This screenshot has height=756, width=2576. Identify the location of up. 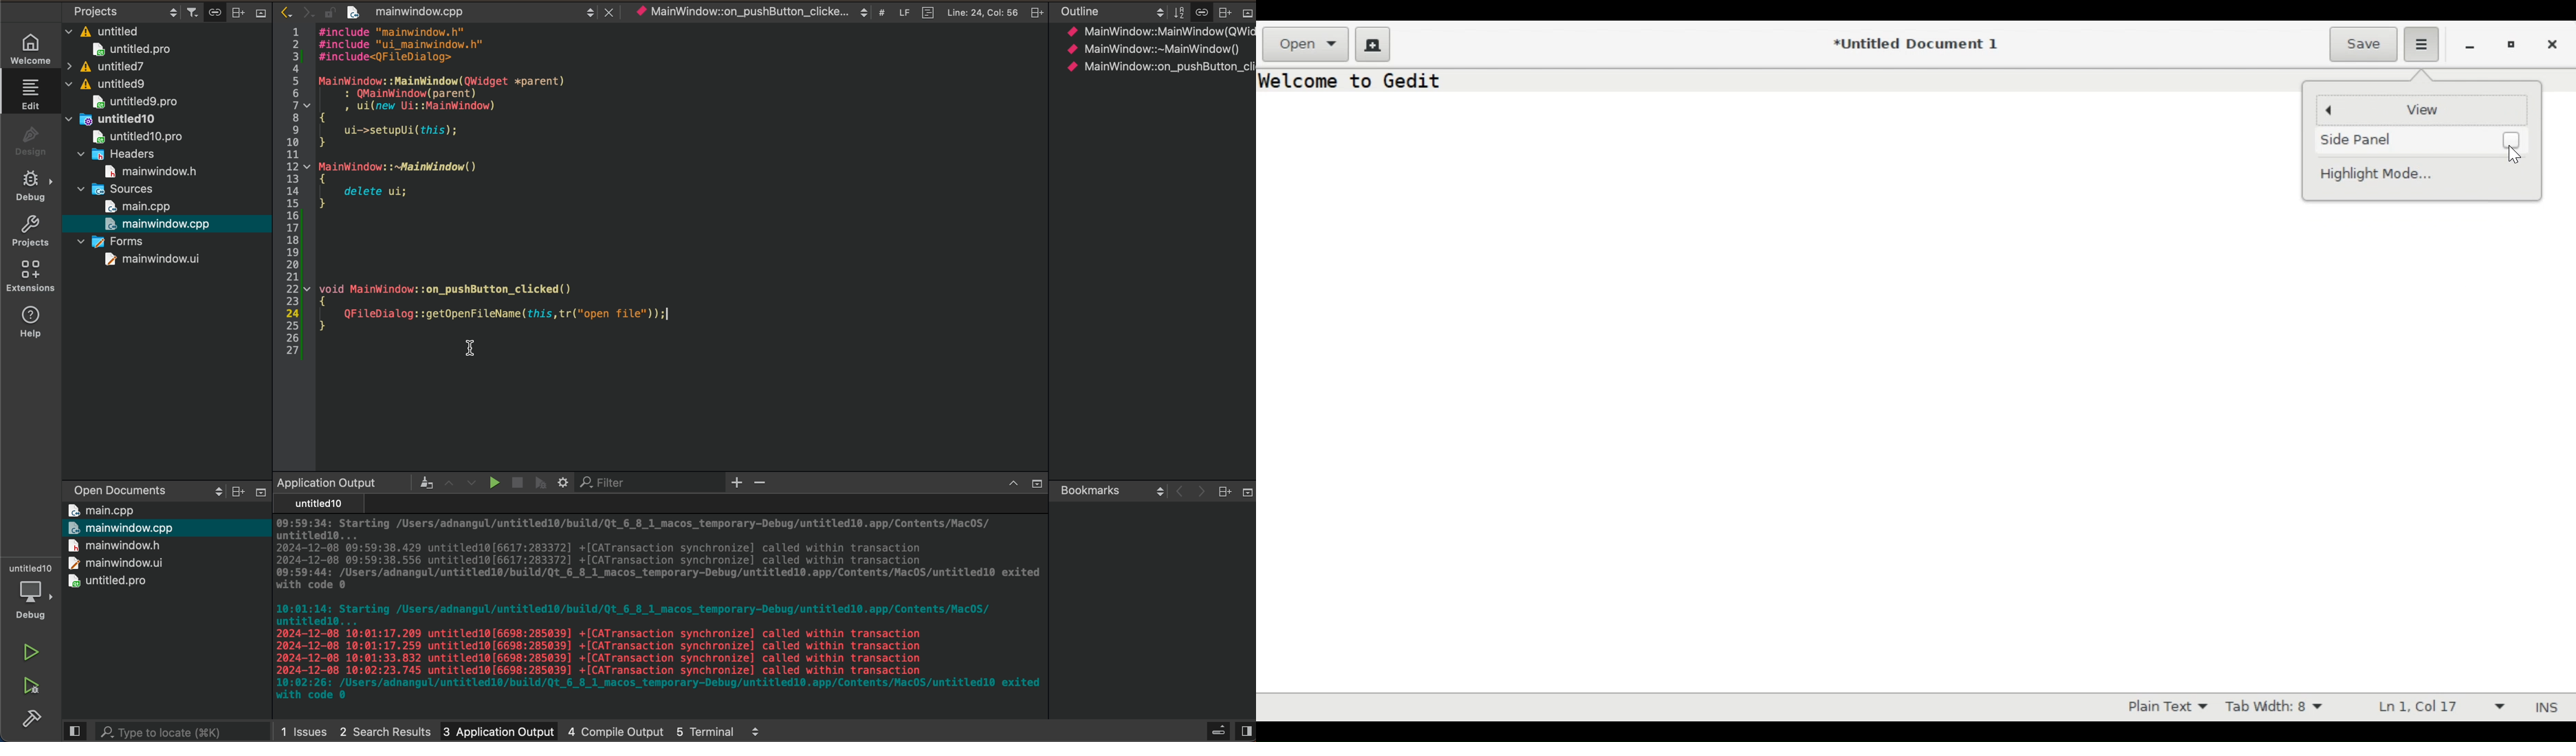
(446, 481).